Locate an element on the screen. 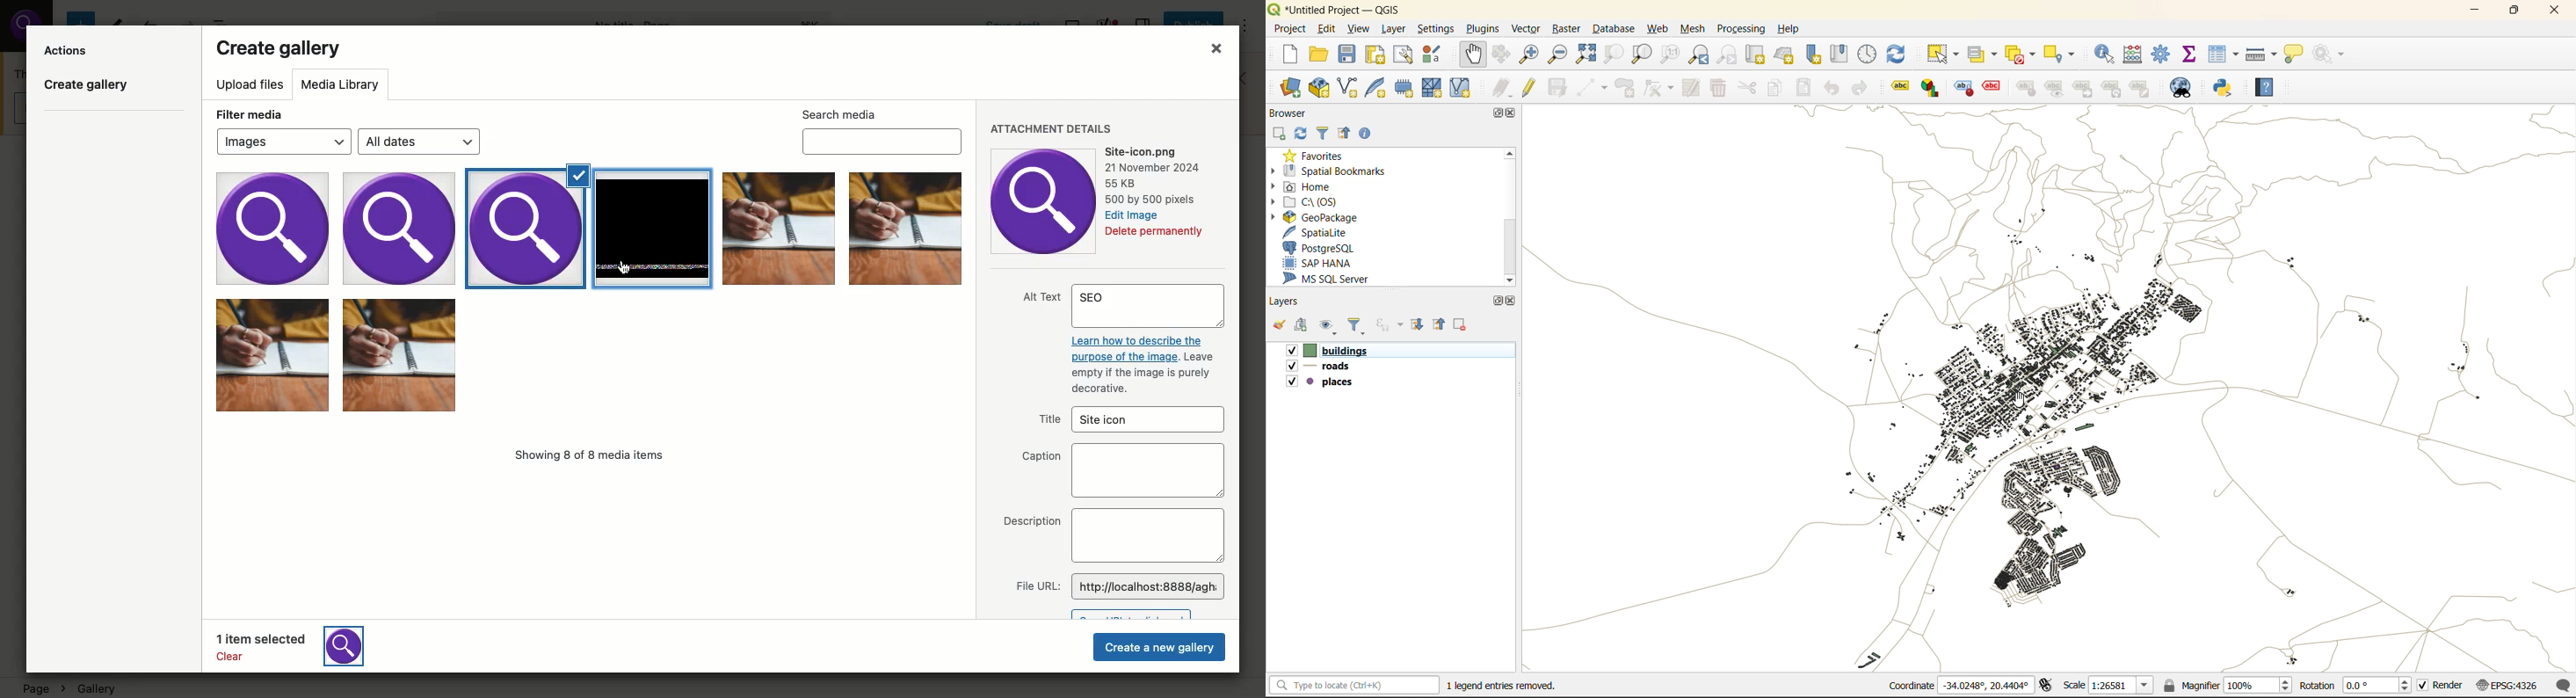  zoom next is located at coordinates (1727, 55).